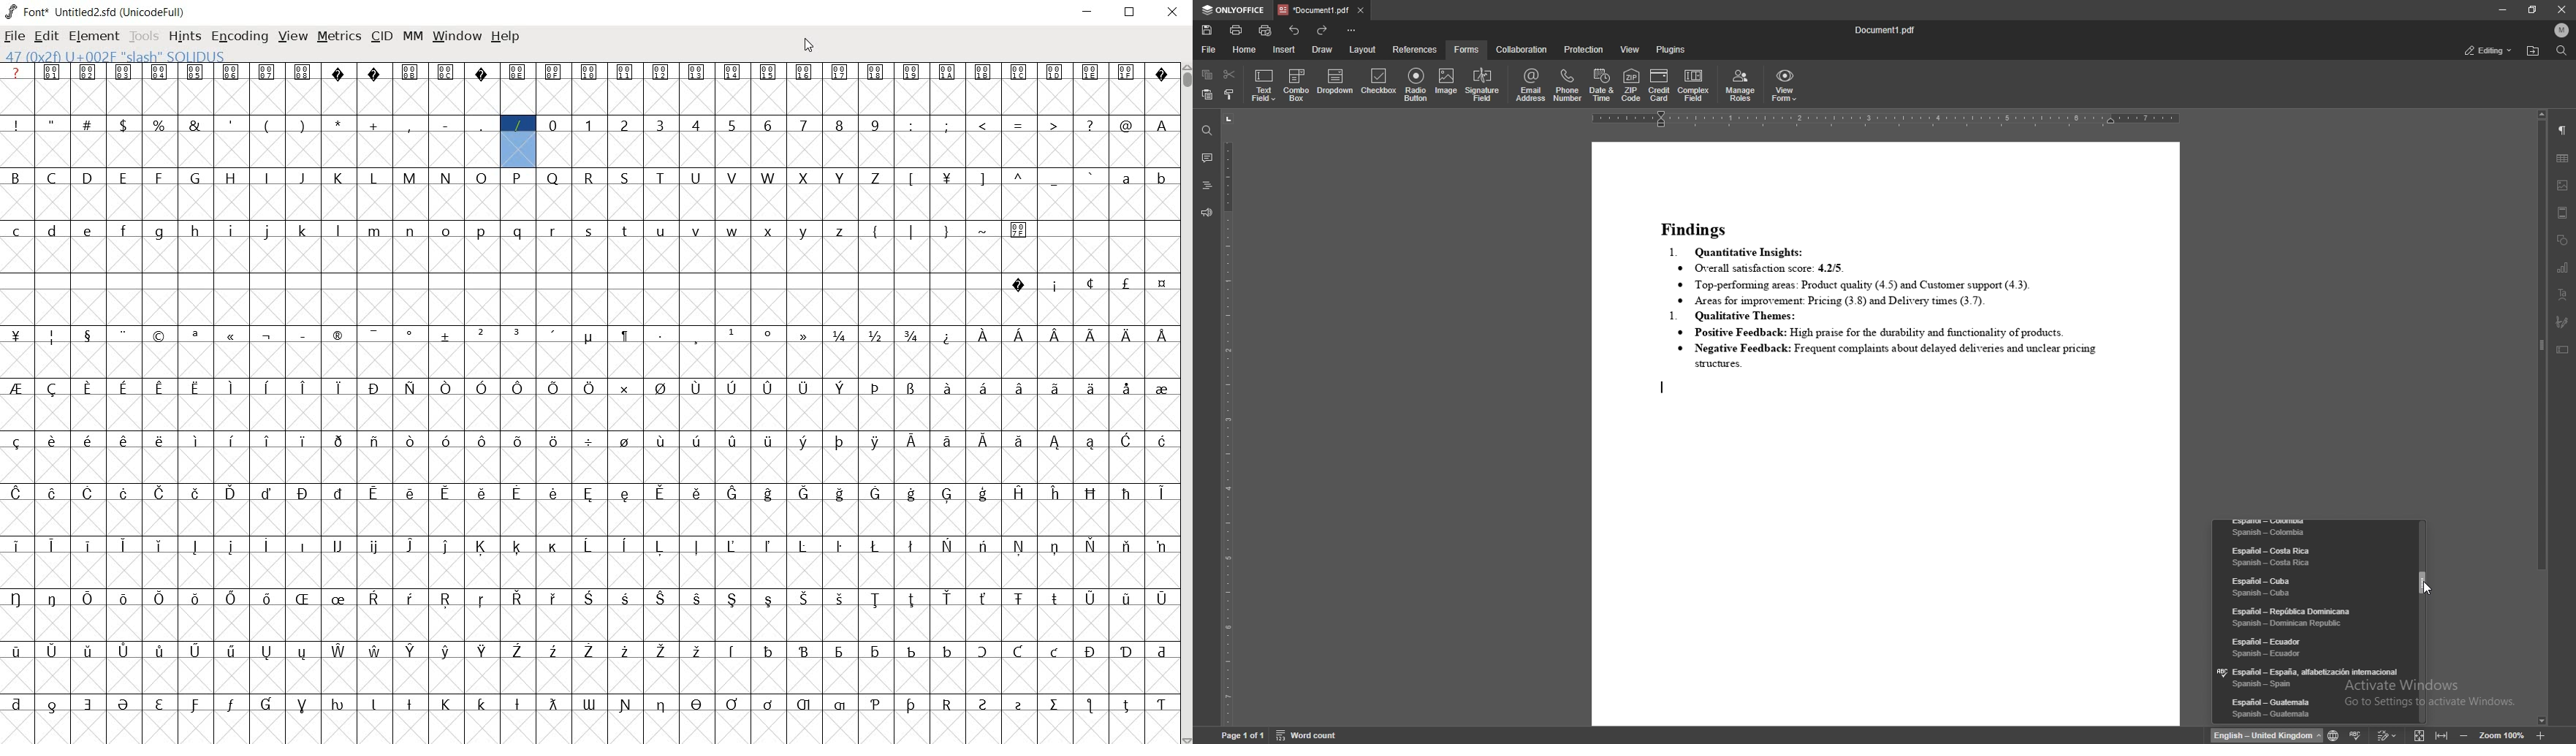  What do you see at coordinates (588, 442) in the screenshot?
I see `glyph` at bounding box center [588, 442].